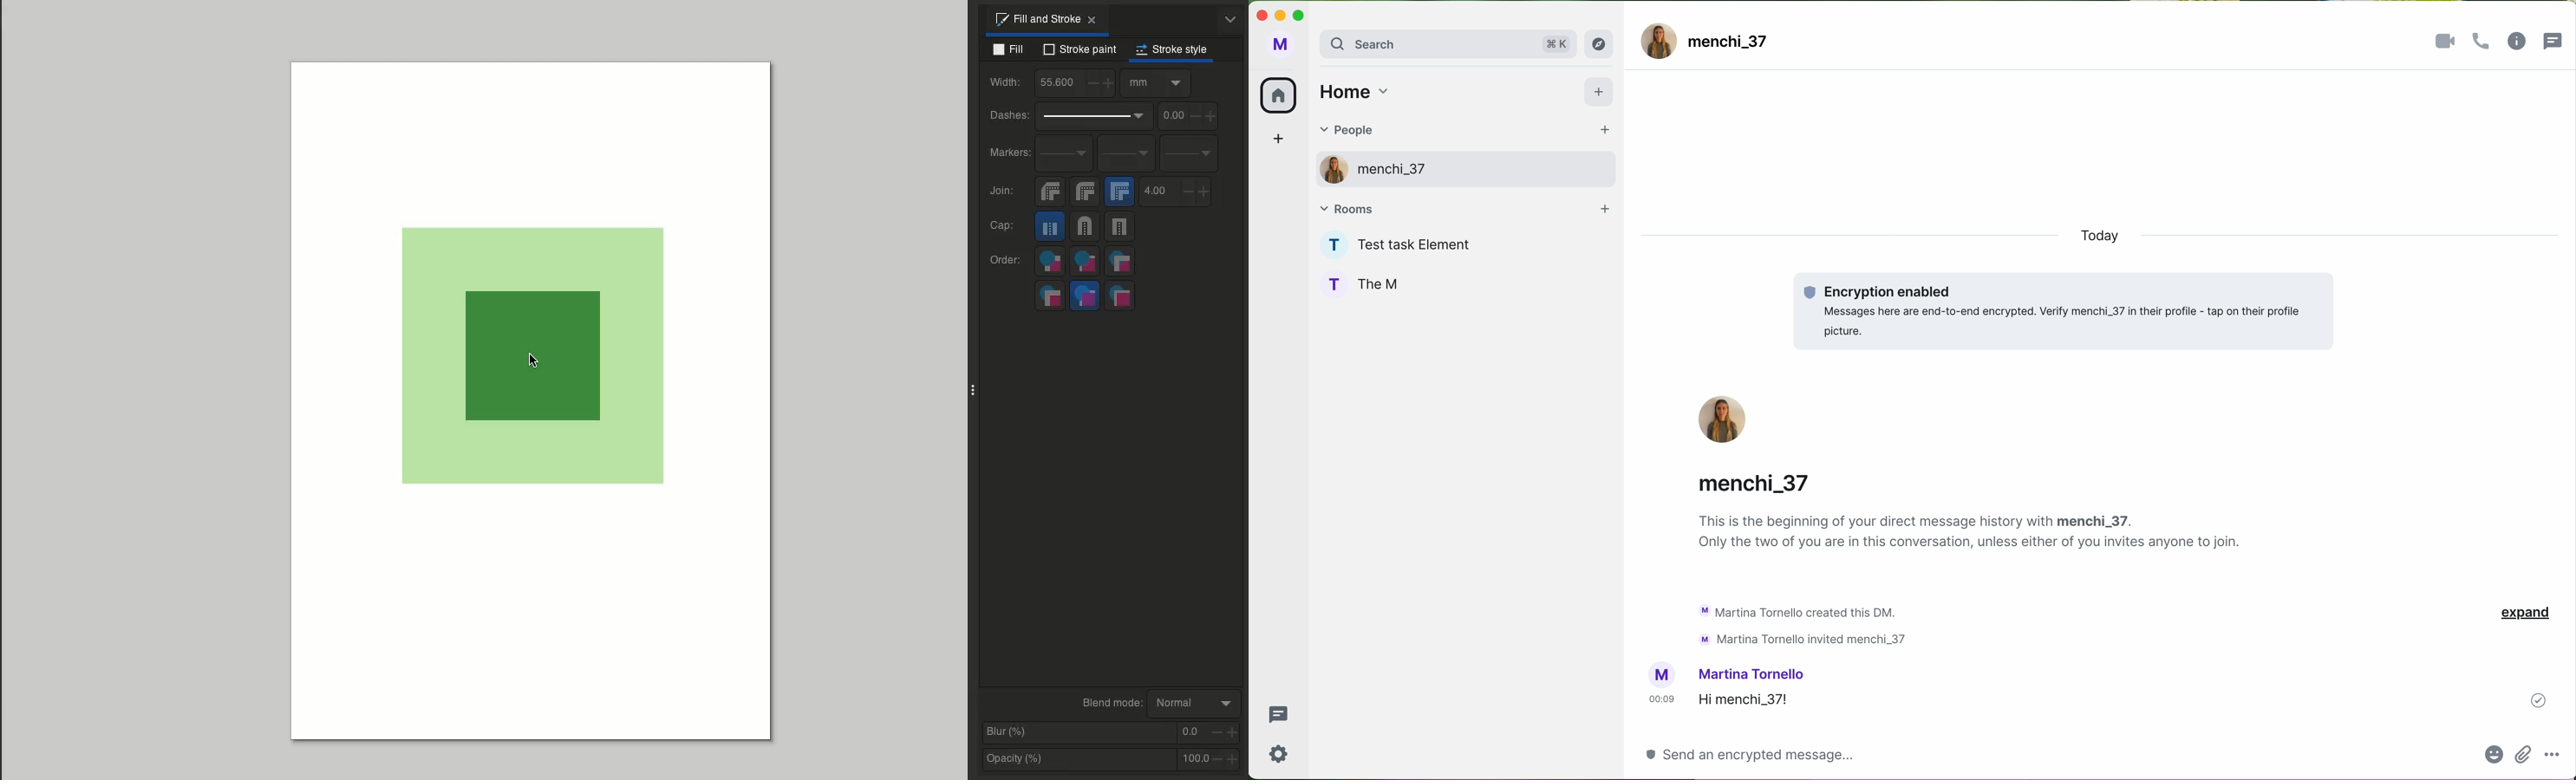  What do you see at coordinates (2110, 238) in the screenshot?
I see `today` at bounding box center [2110, 238].